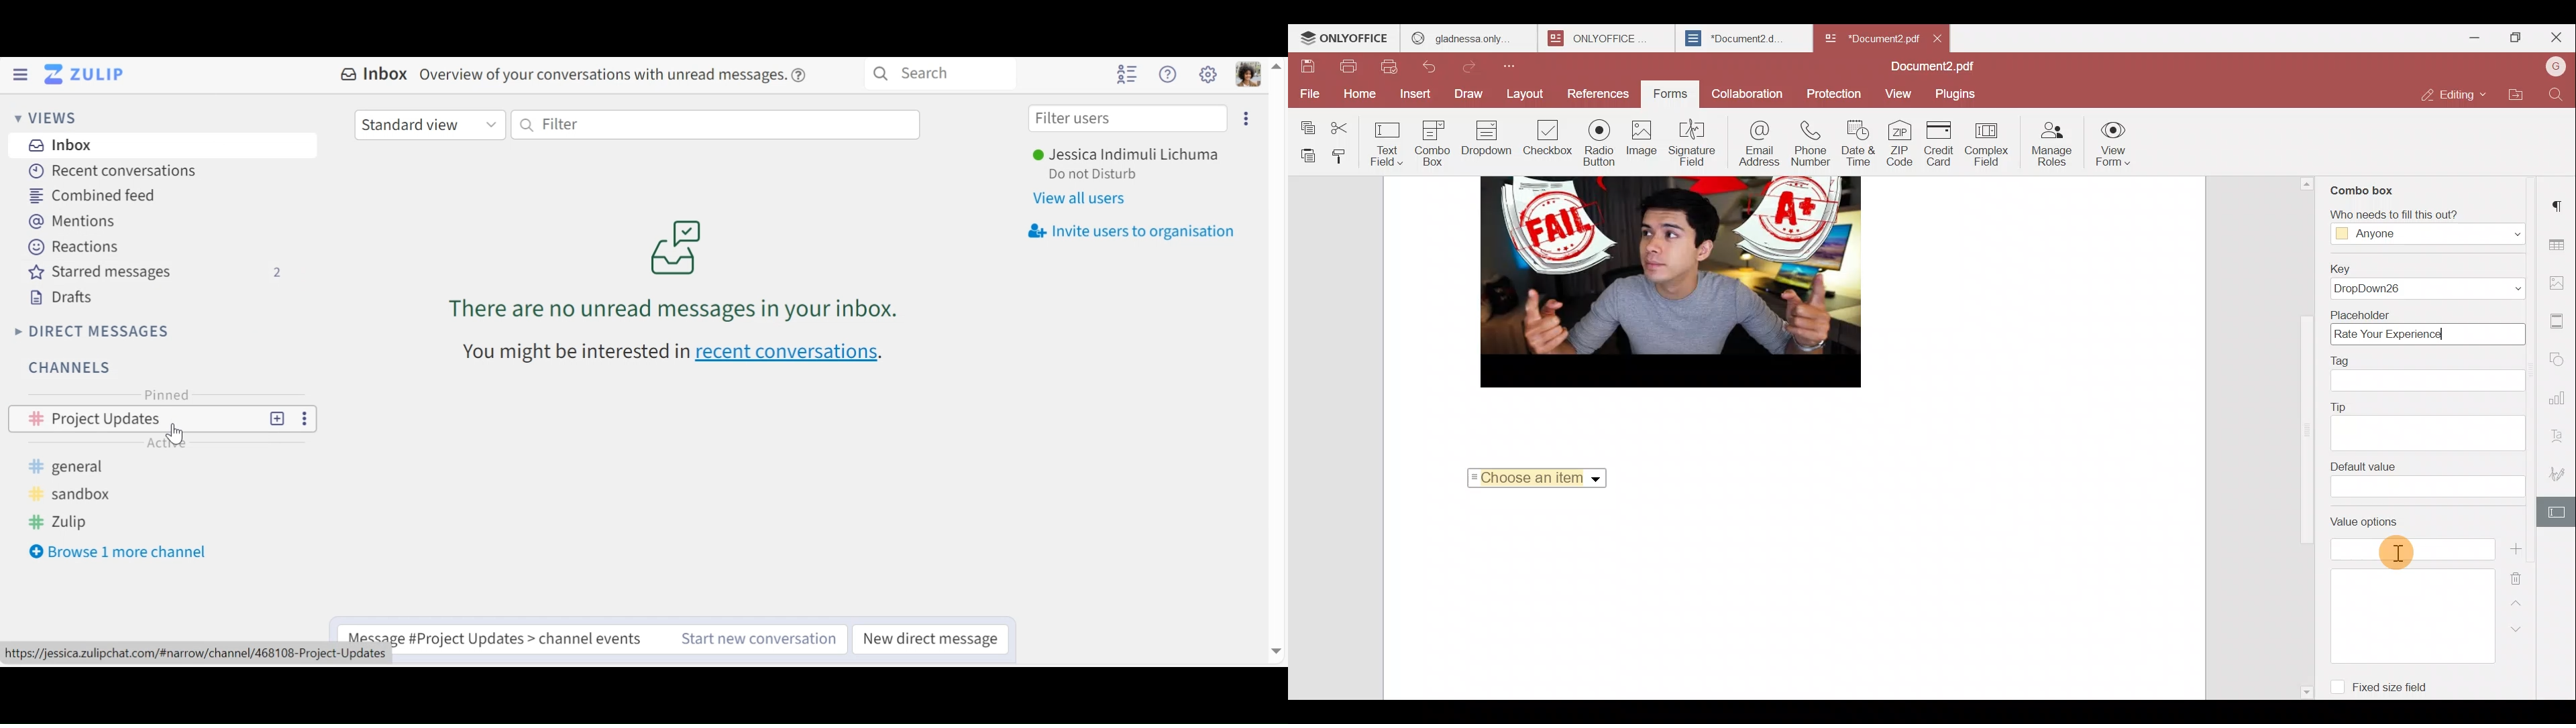  Describe the element at coordinates (1513, 68) in the screenshot. I see `Customize quick access toolbar` at that location.